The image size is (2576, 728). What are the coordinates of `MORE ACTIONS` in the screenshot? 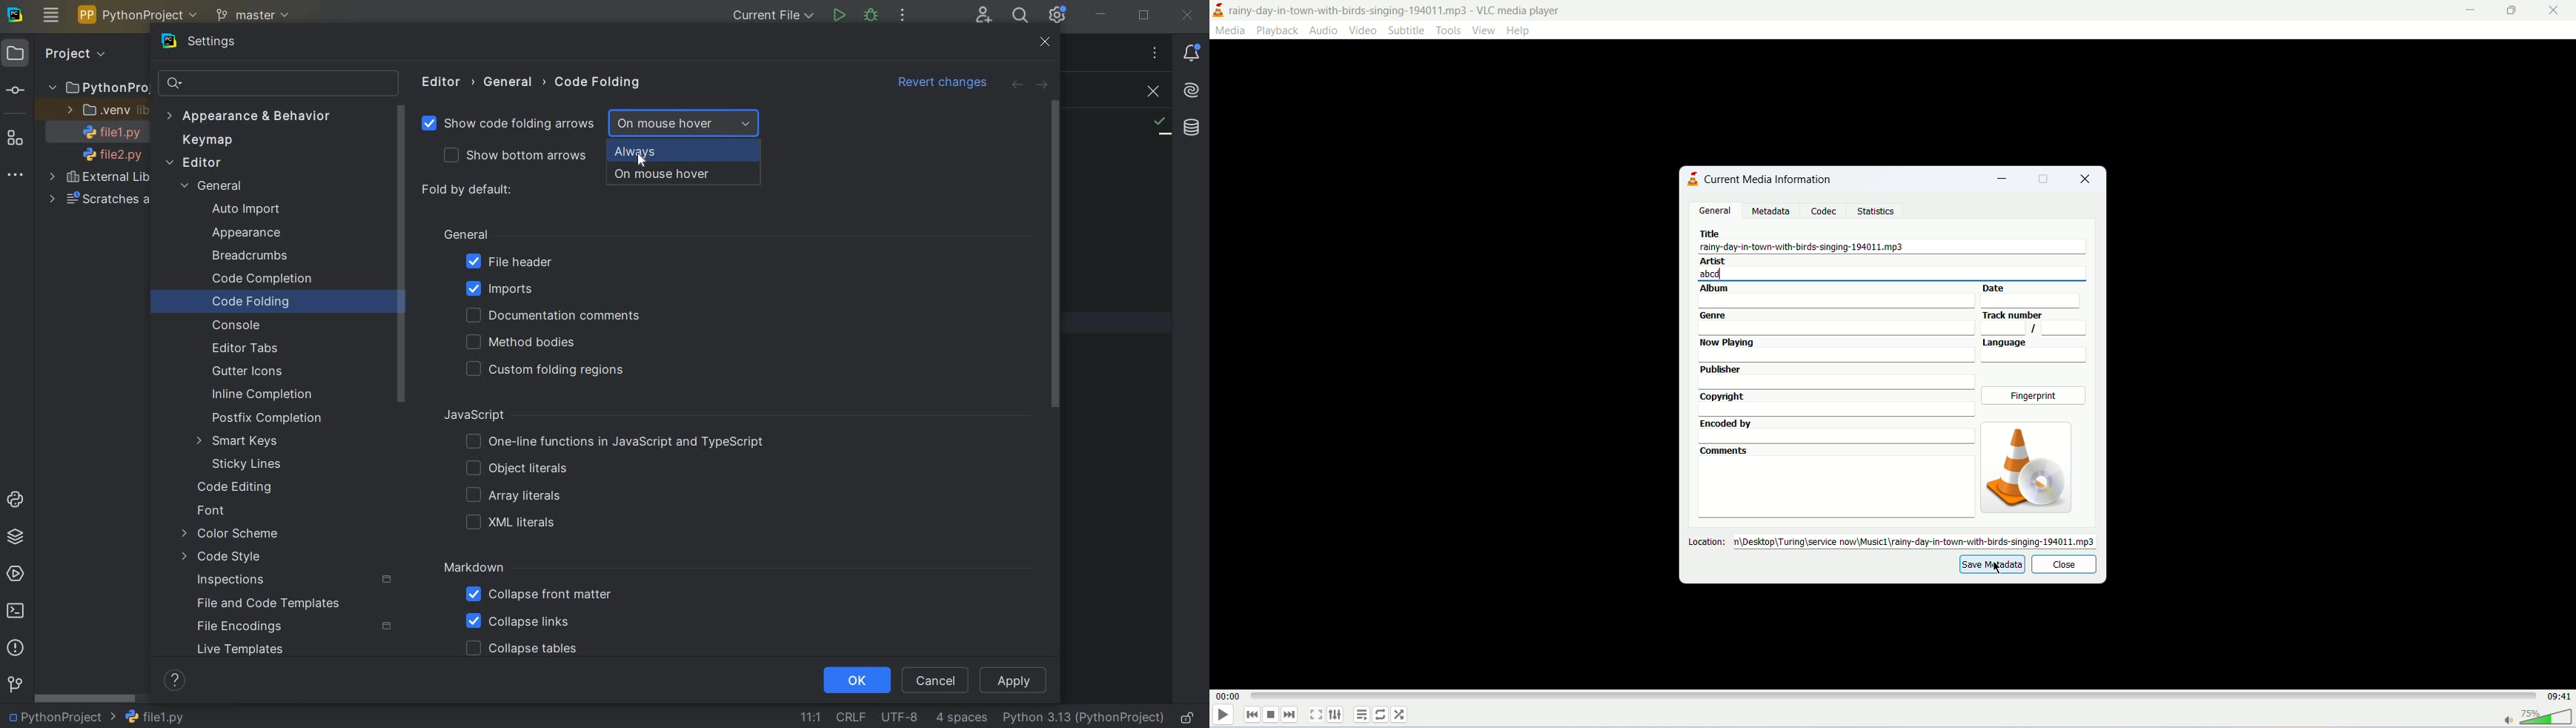 It's located at (903, 15).